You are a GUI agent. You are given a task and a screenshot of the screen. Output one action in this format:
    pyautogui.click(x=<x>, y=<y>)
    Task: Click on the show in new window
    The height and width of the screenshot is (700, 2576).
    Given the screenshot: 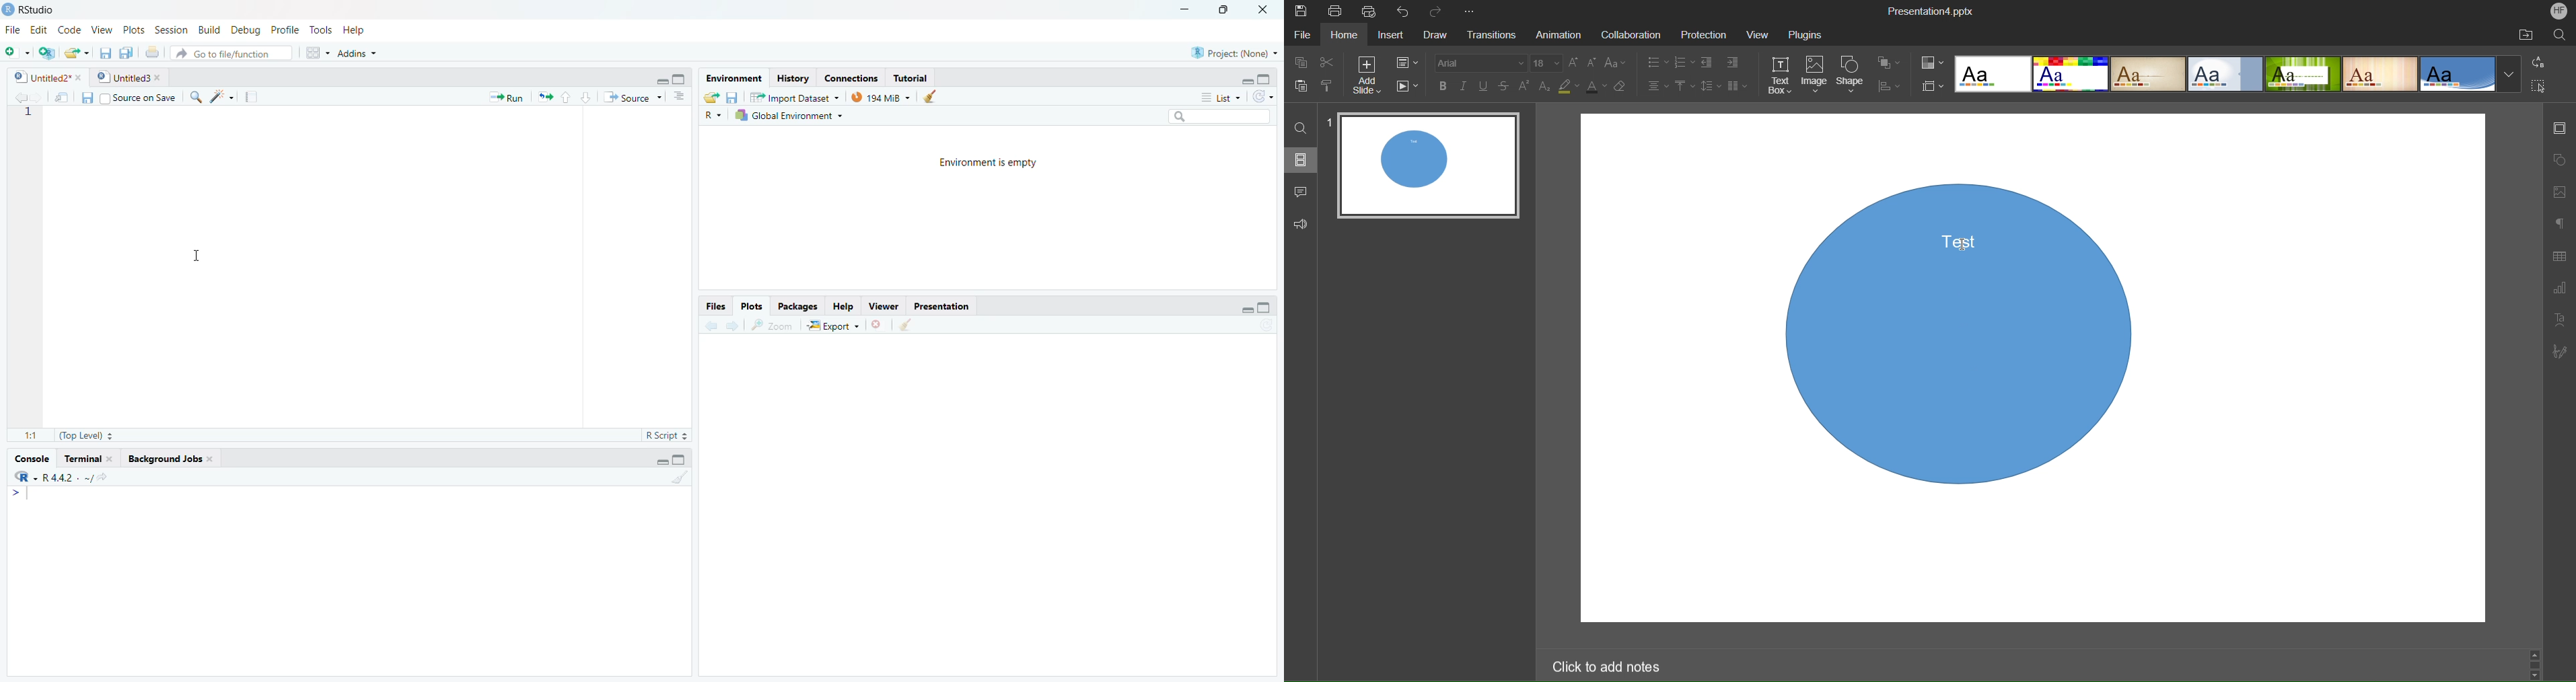 What is the action you would take?
    pyautogui.click(x=64, y=98)
    